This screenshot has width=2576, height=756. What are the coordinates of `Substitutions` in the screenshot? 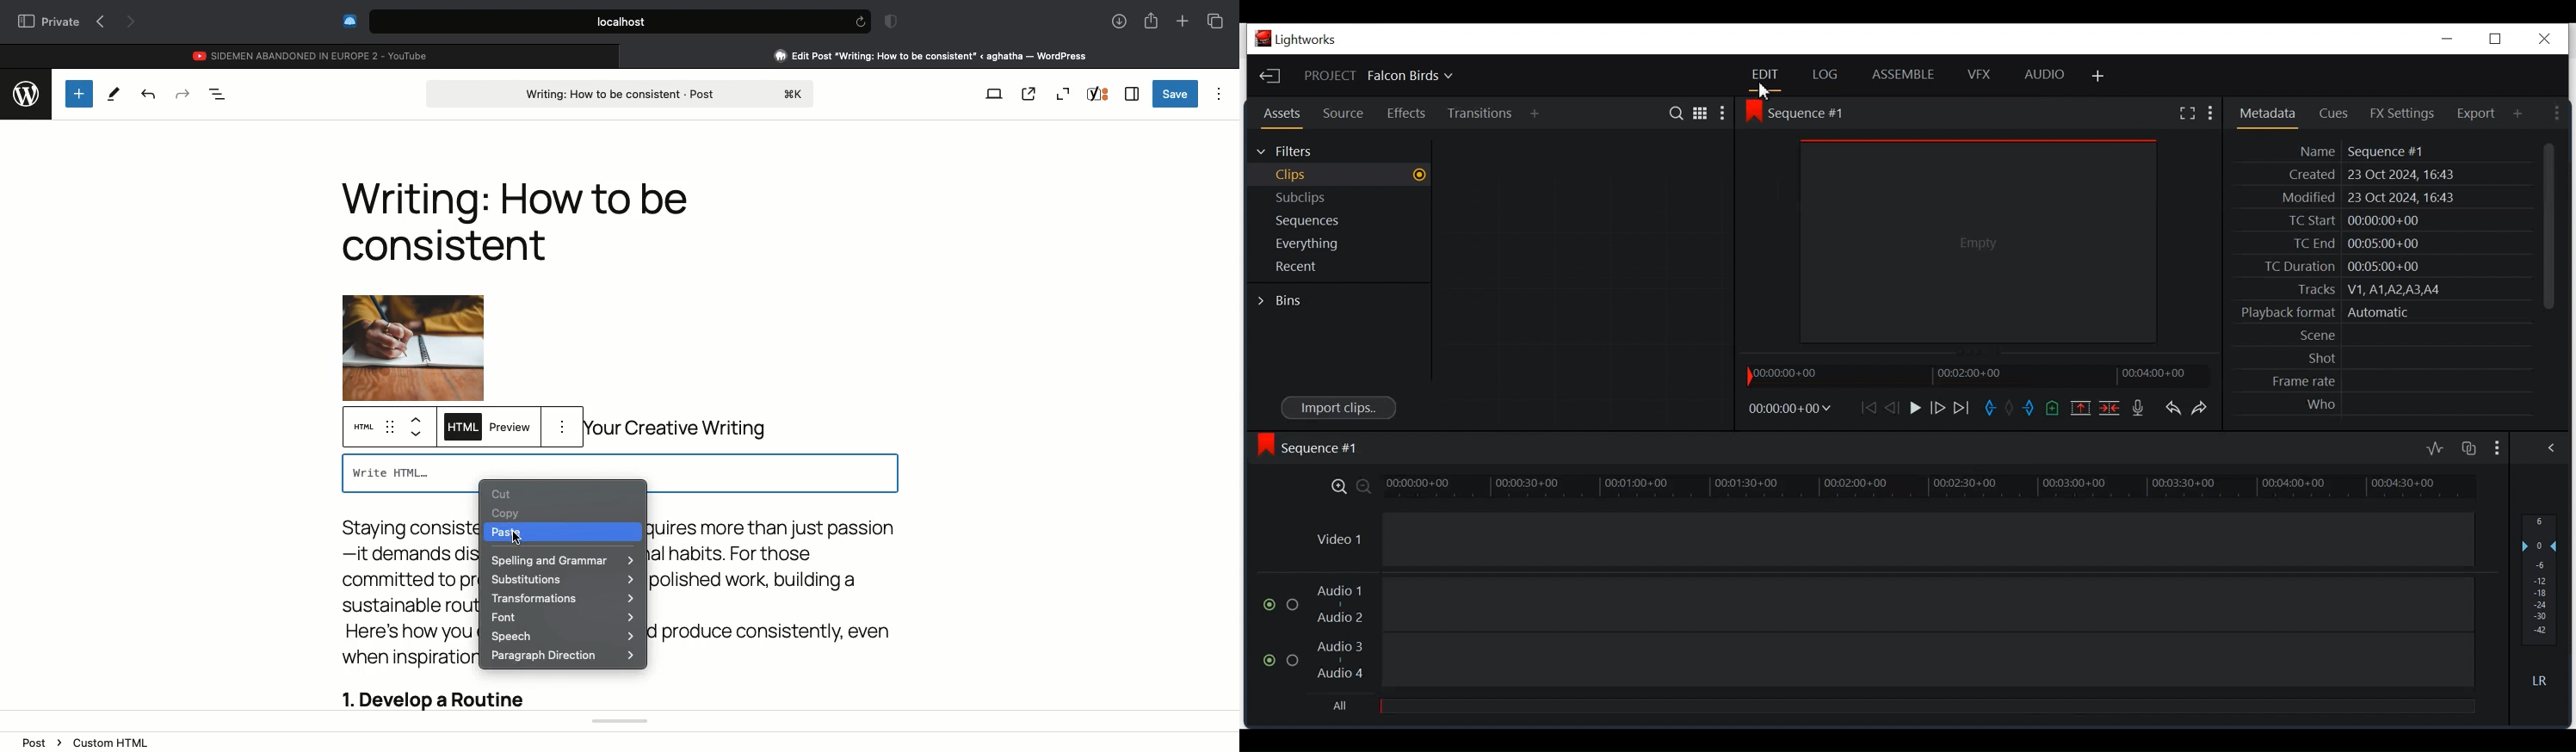 It's located at (561, 580).